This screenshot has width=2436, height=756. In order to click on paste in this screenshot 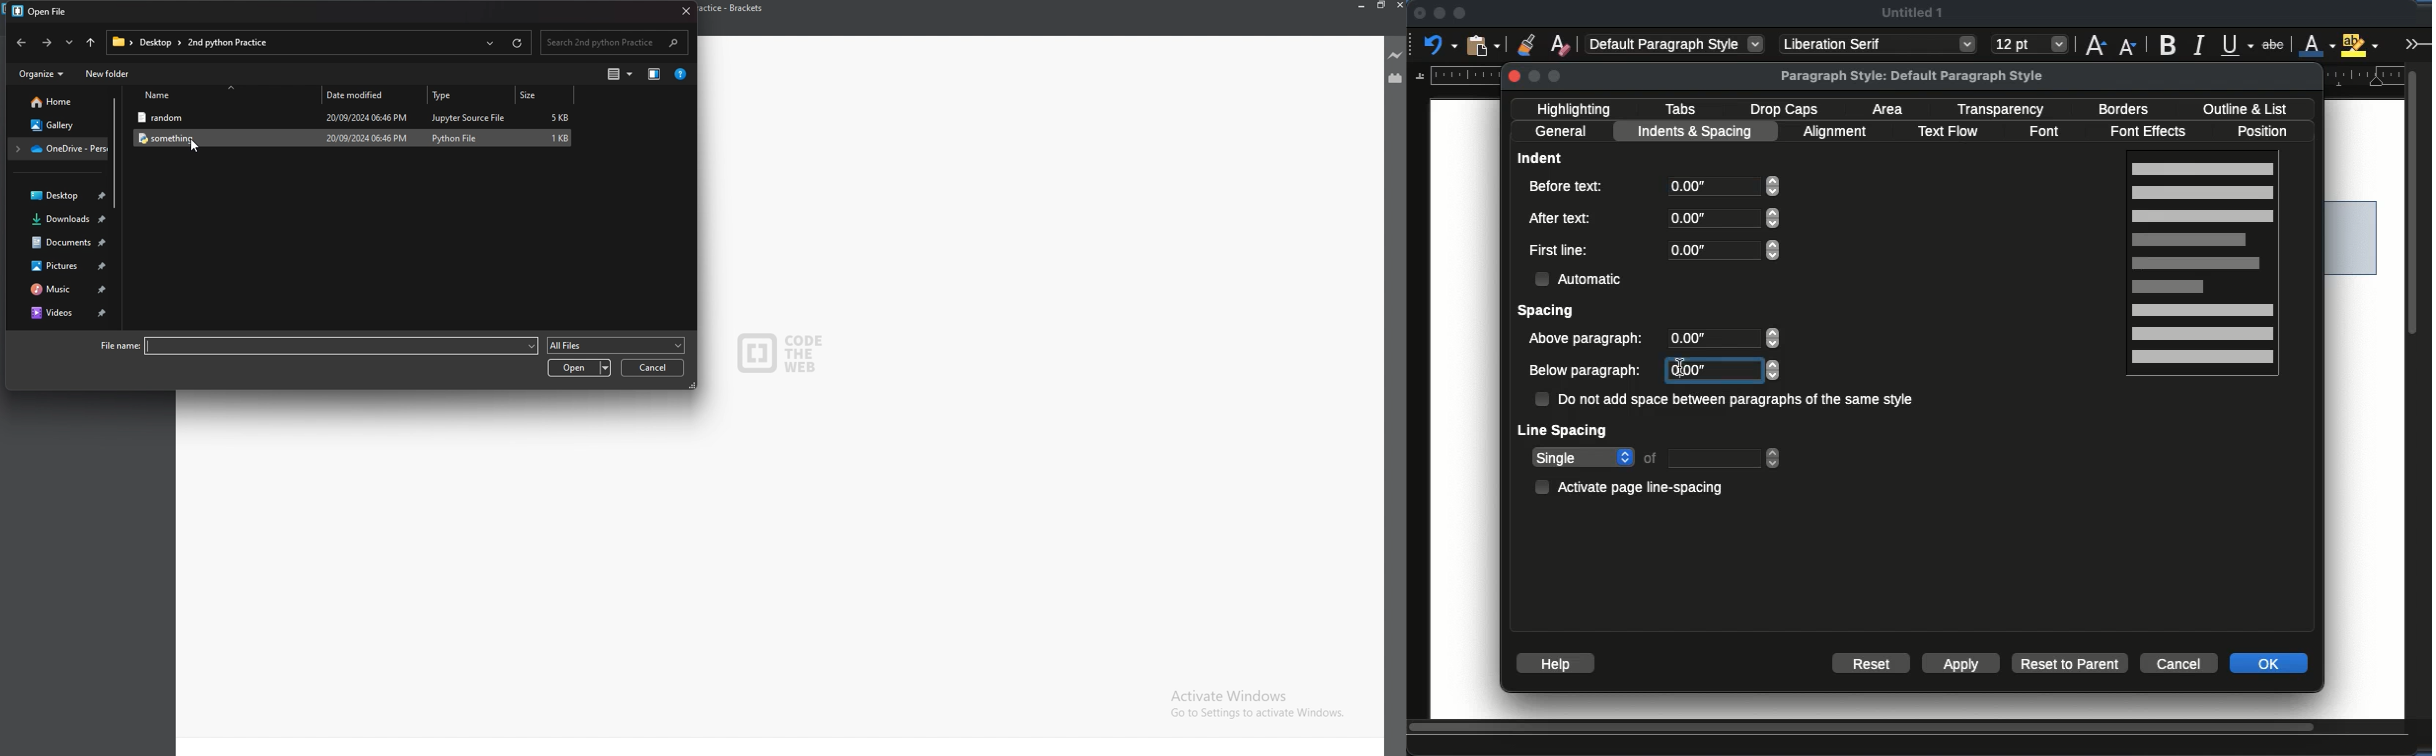, I will do `click(1485, 44)`.